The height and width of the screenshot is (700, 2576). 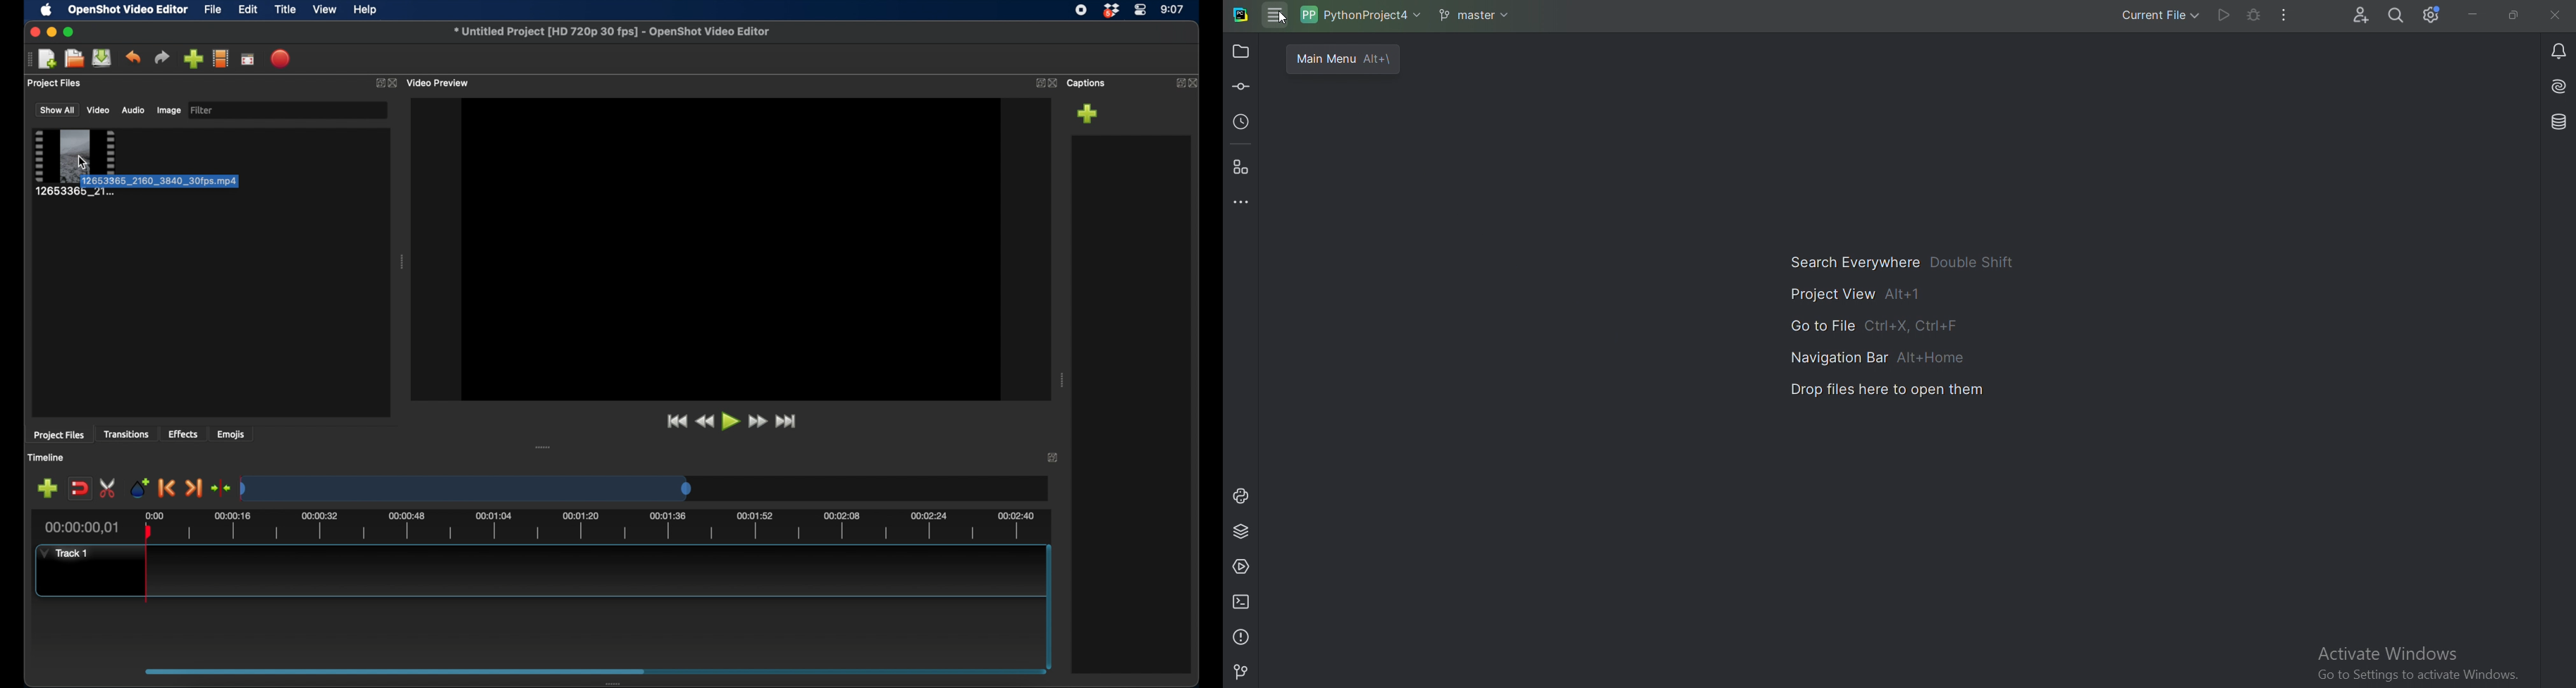 What do you see at coordinates (1241, 16) in the screenshot?
I see `Pycharm` at bounding box center [1241, 16].